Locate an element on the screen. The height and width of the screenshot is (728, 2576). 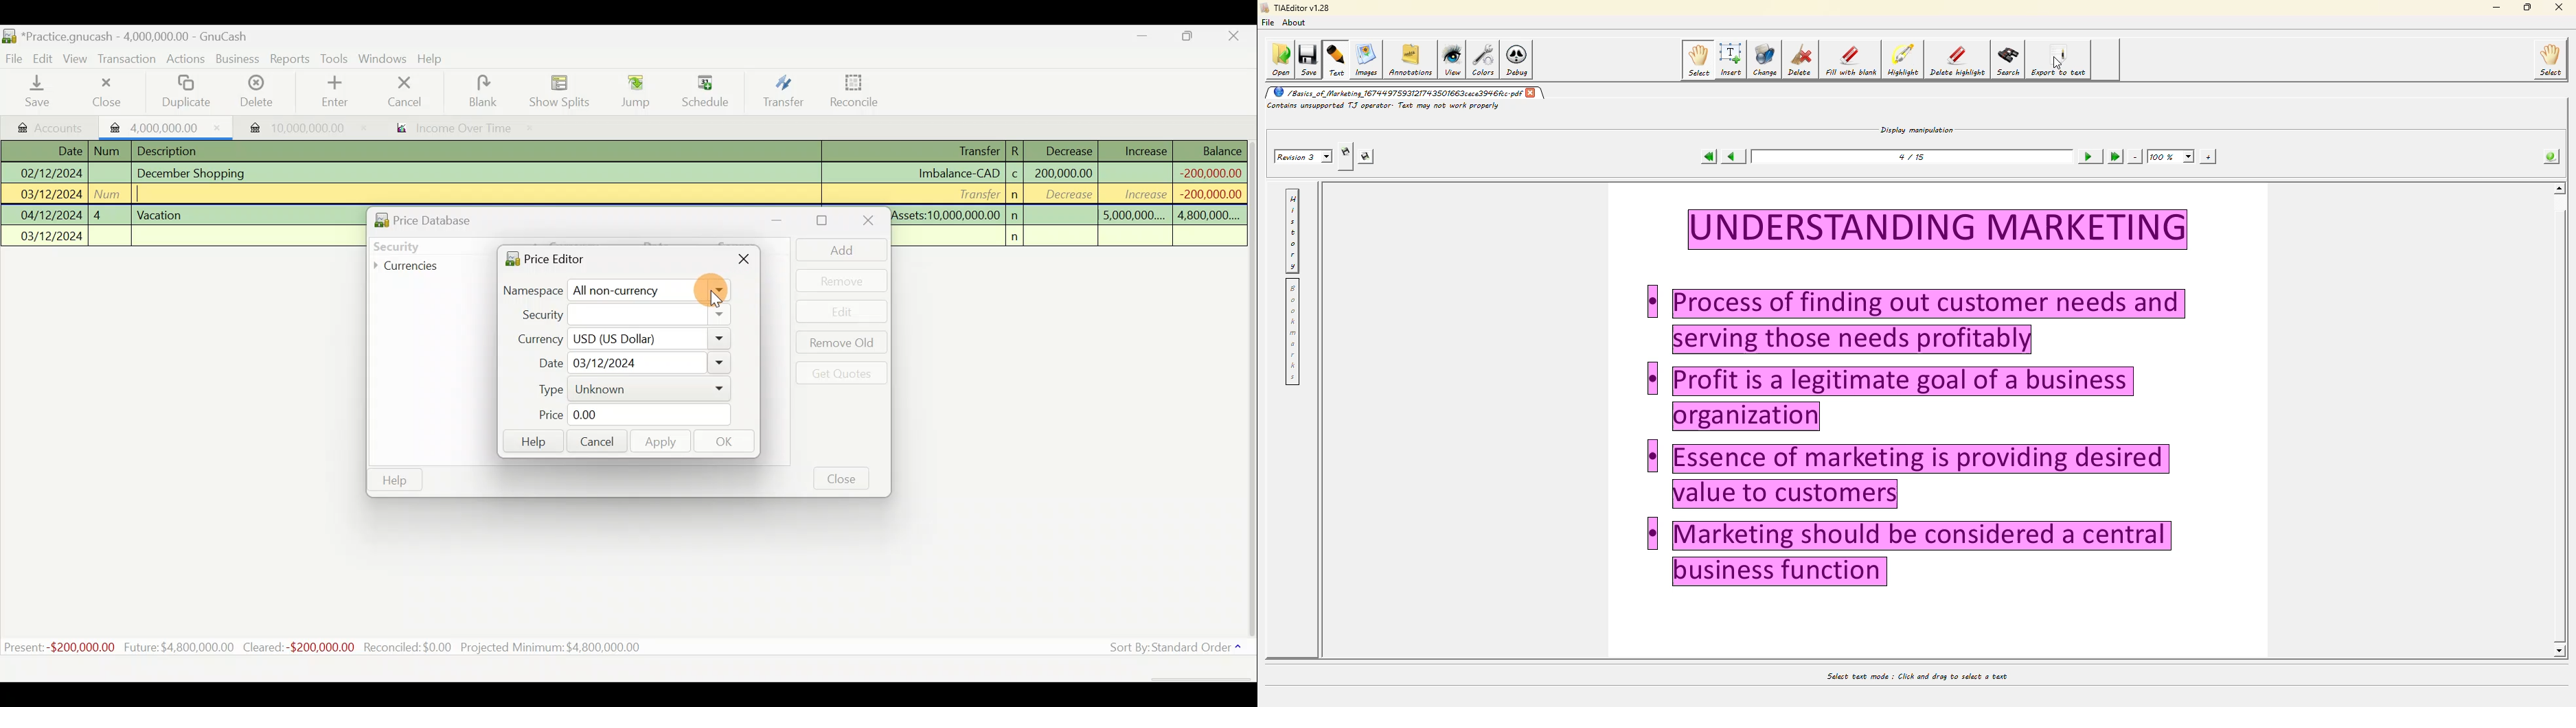
Remove is located at coordinates (842, 280).